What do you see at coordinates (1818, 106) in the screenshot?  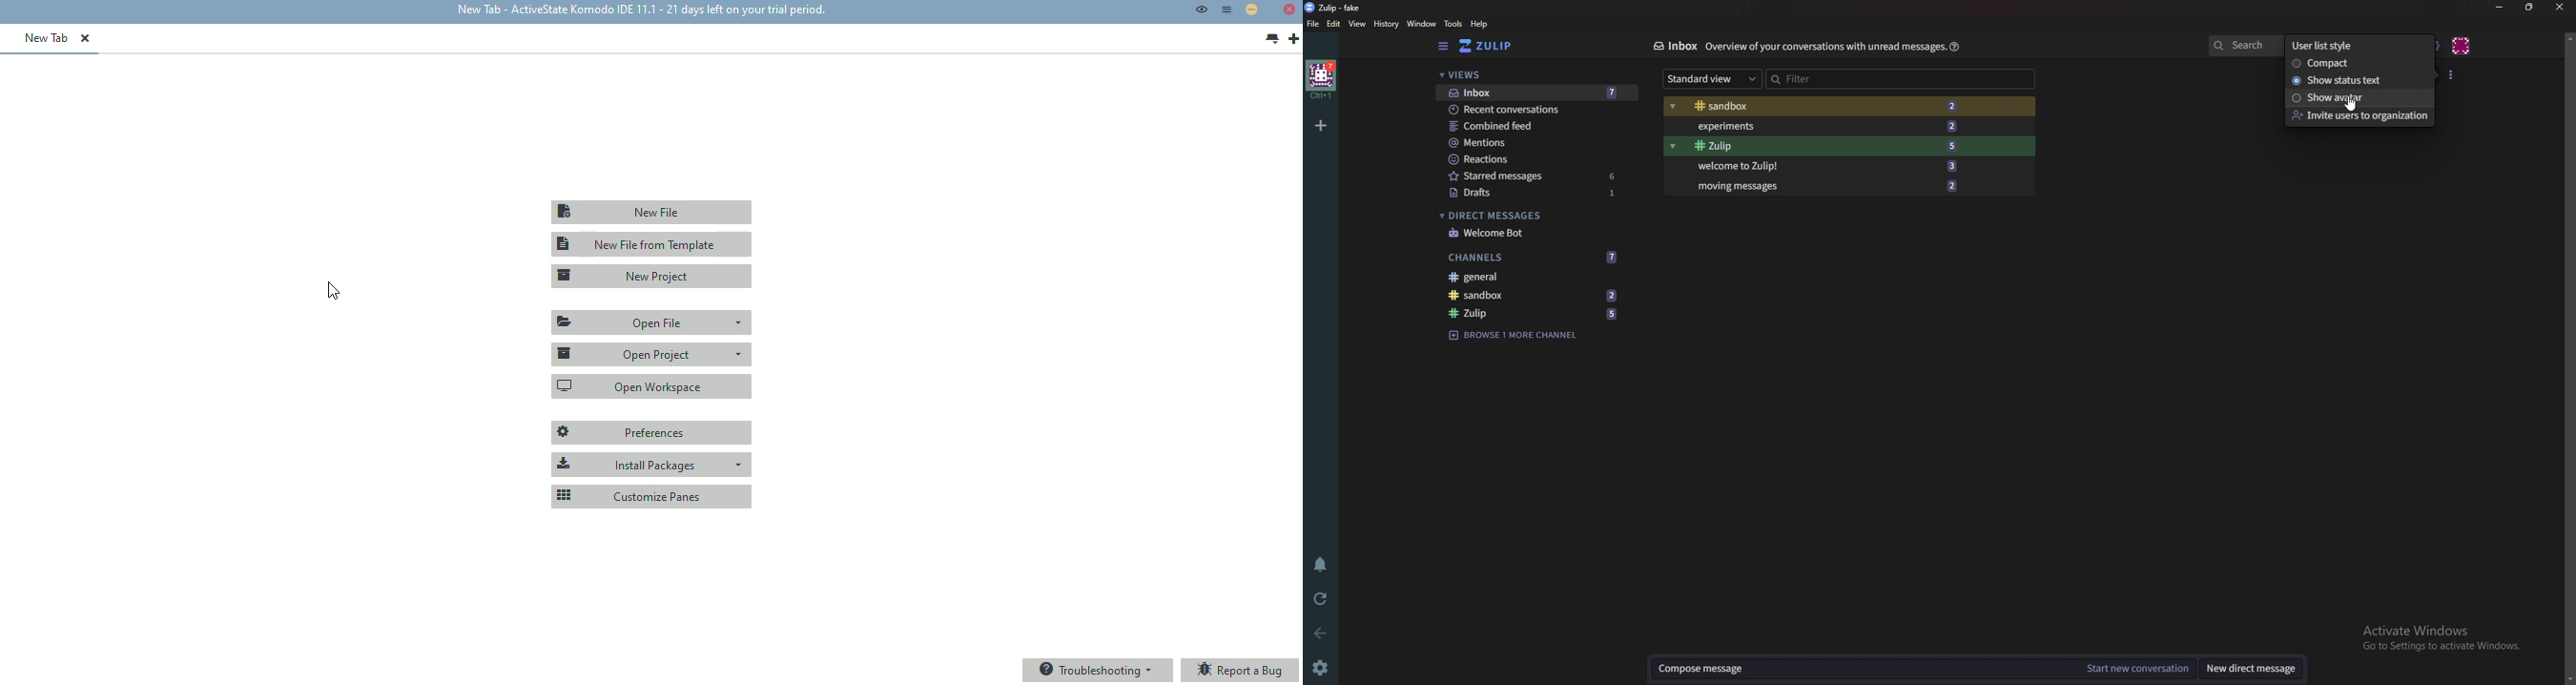 I see `sandbox` at bounding box center [1818, 106].